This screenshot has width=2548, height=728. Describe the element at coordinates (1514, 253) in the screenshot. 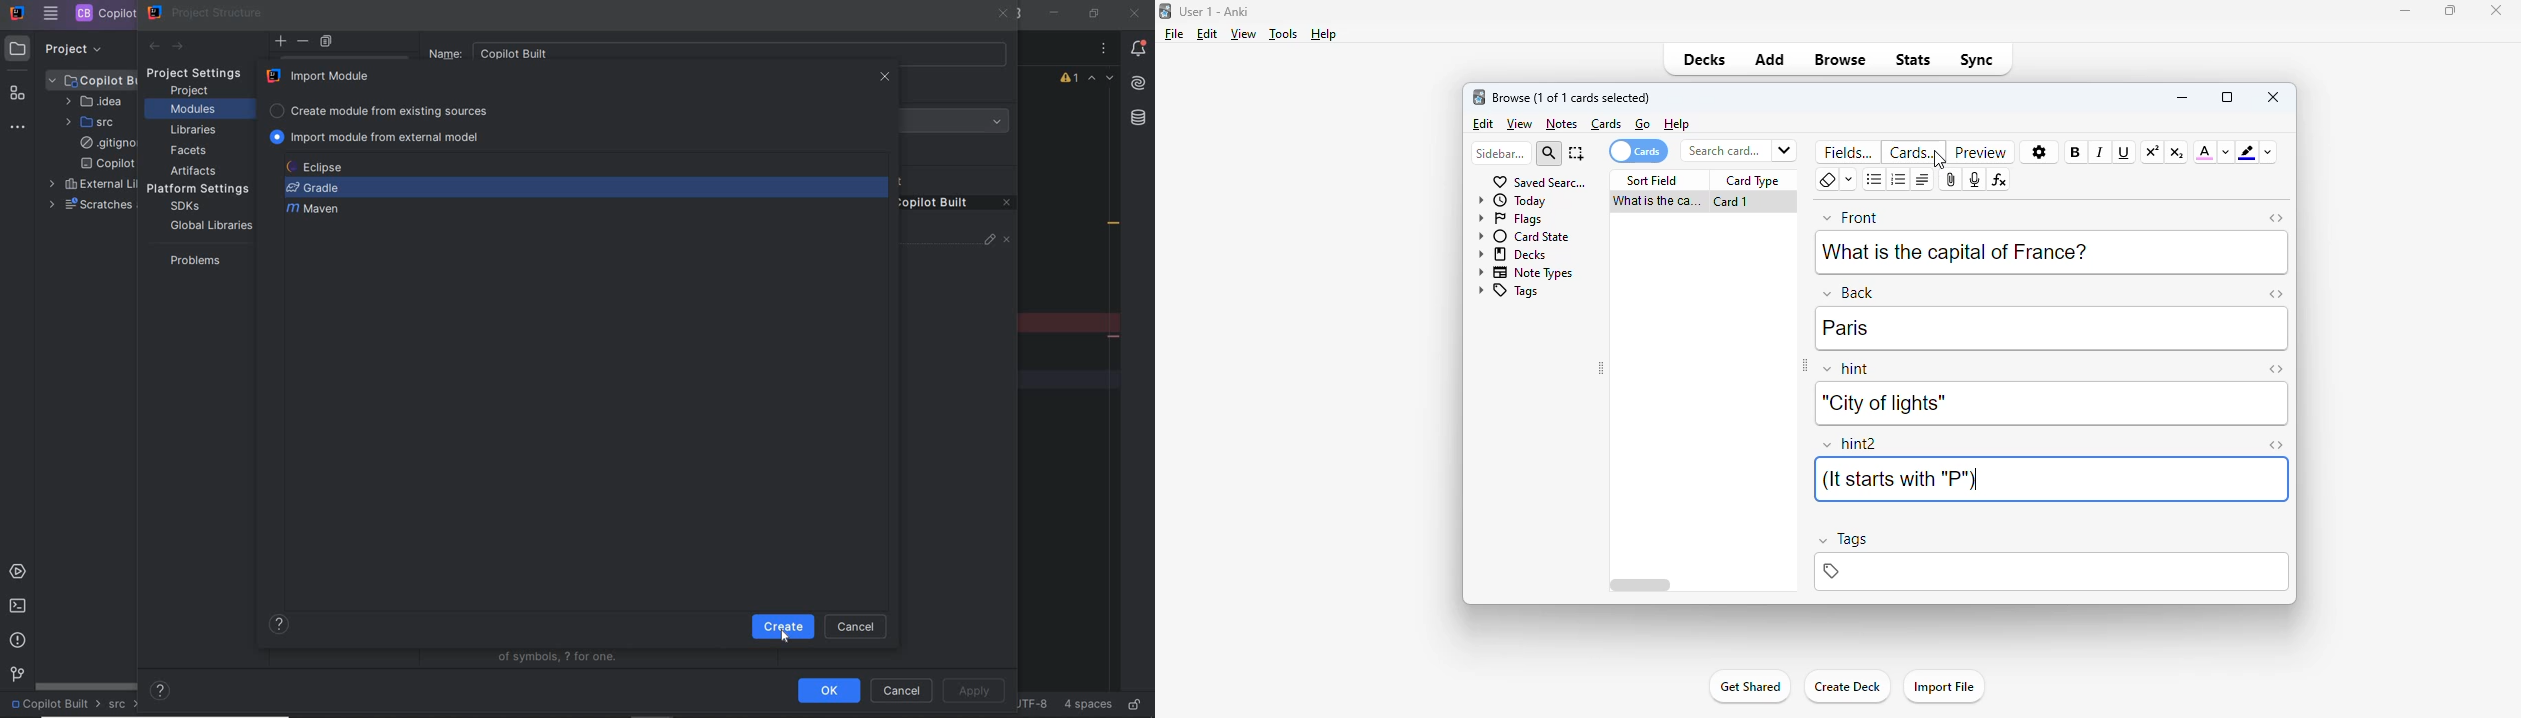

I see `decks` at that location.